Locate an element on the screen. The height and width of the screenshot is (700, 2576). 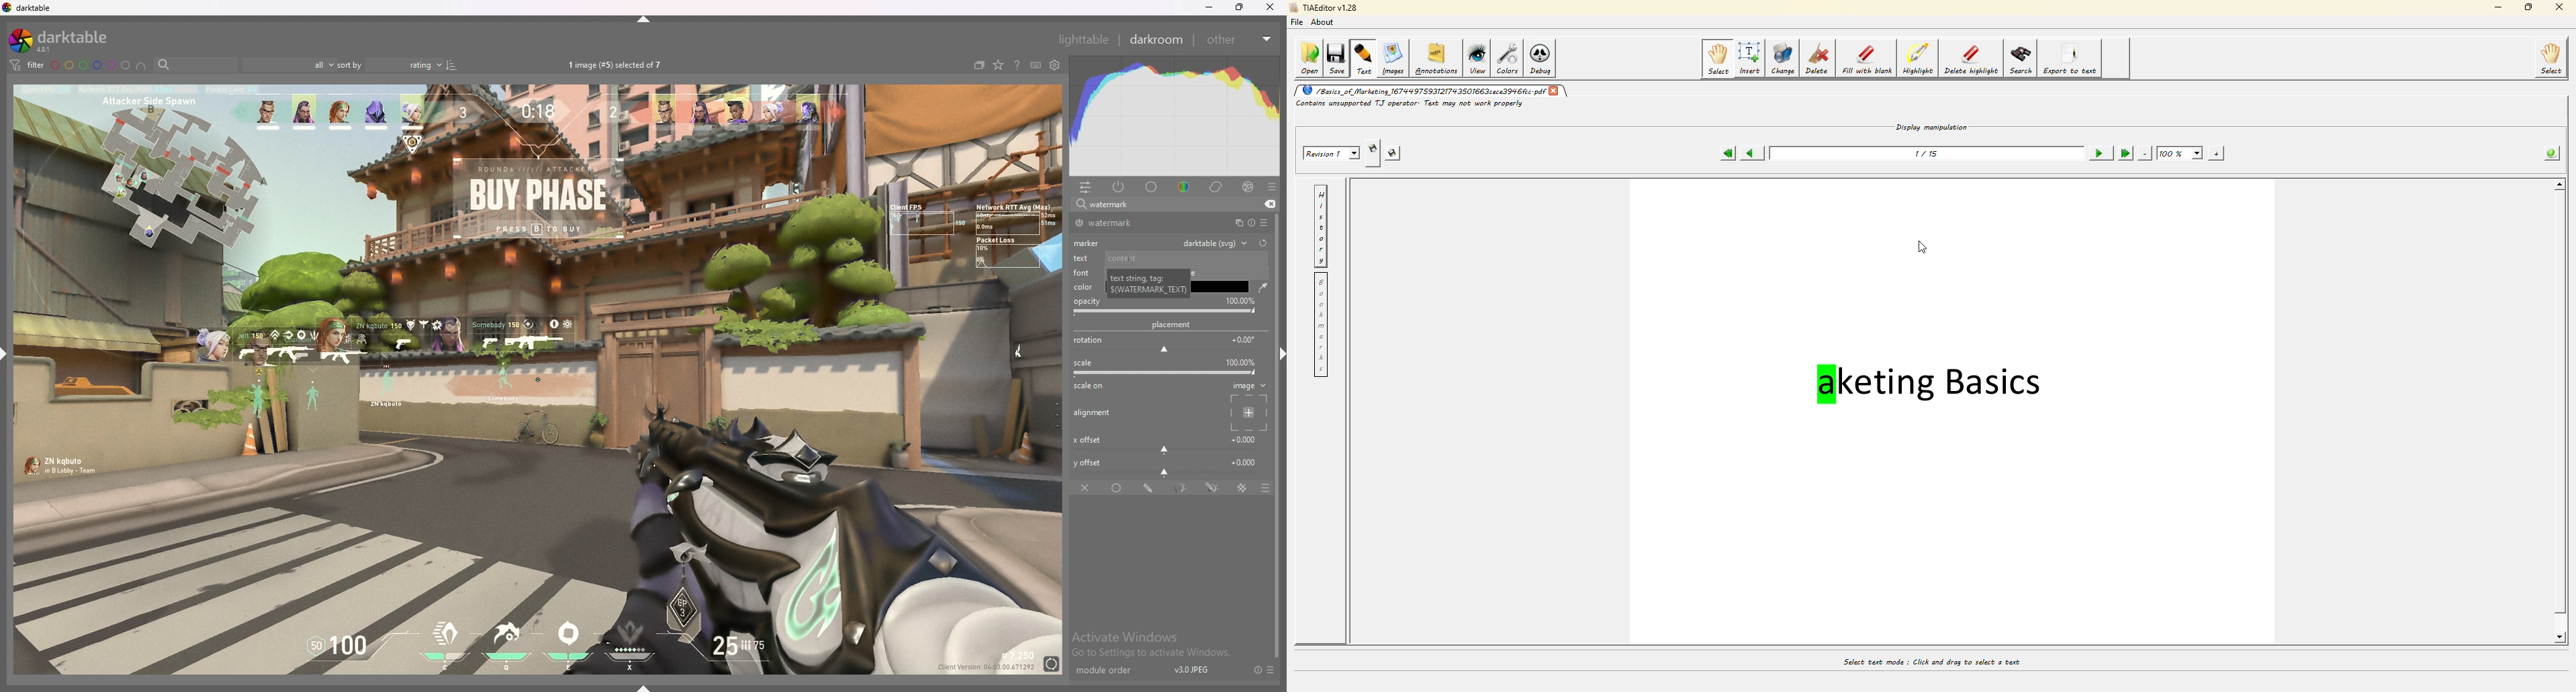
keyboard shortcut is located at coordinates (1036, 66).